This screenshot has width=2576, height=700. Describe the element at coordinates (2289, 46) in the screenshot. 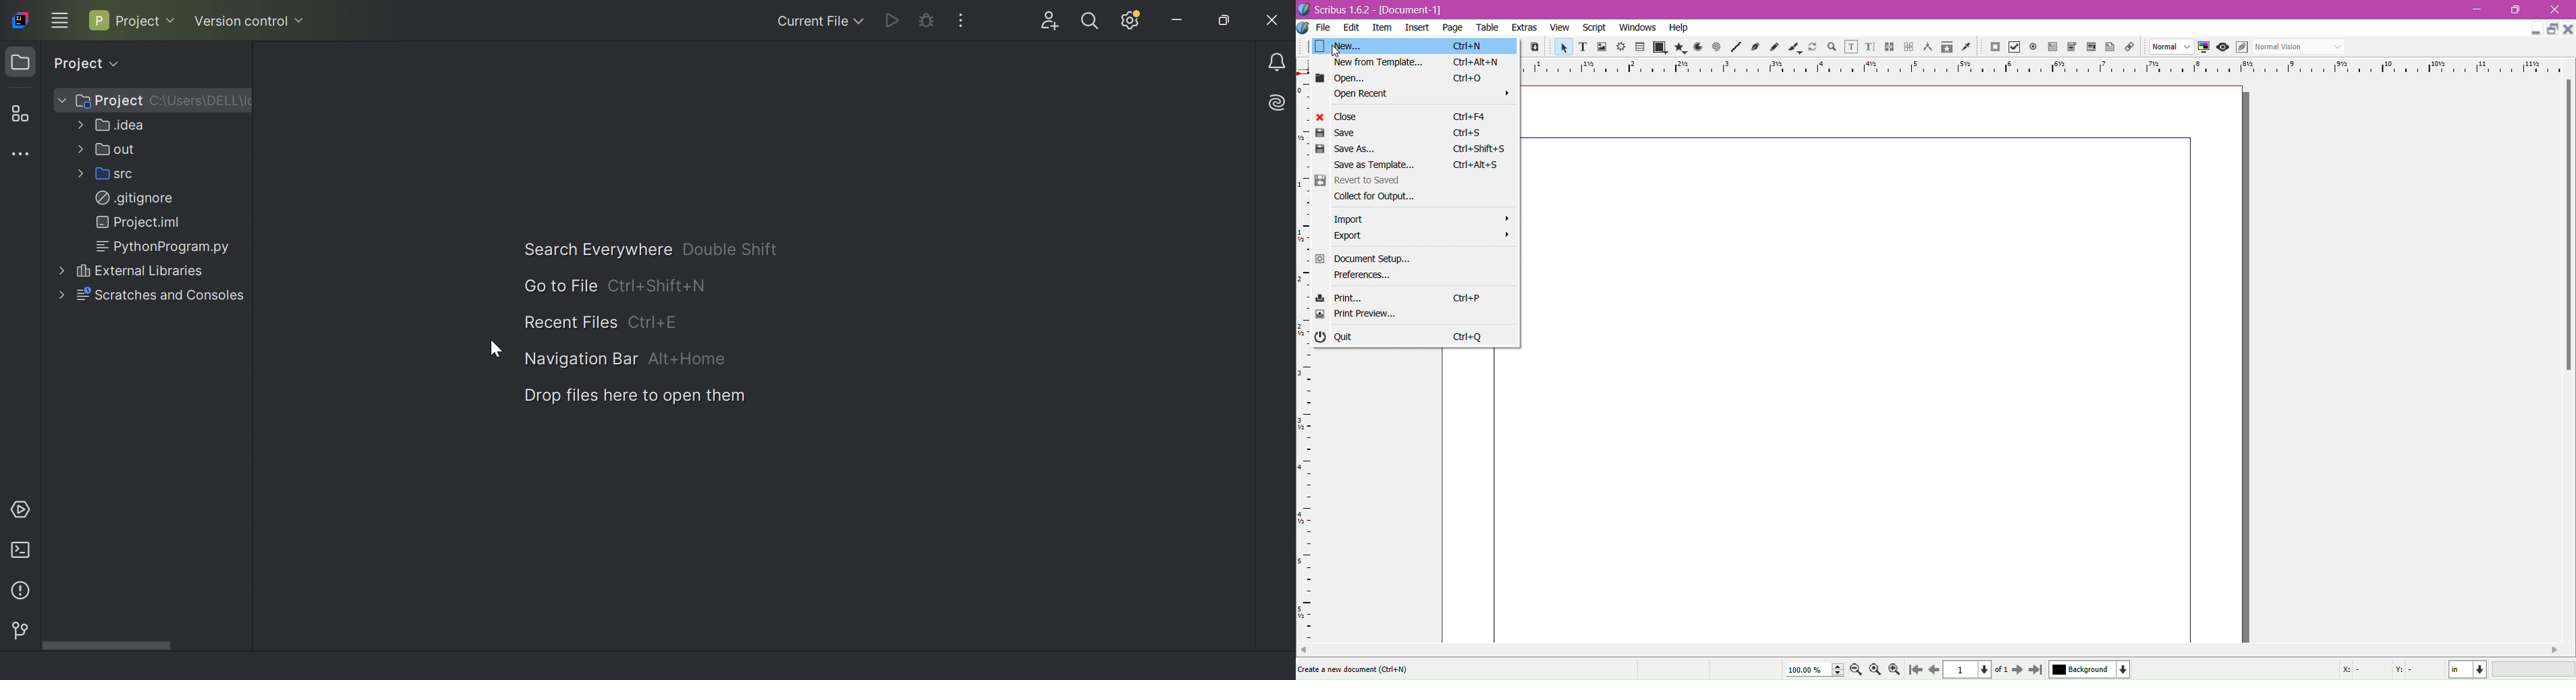

I see `normal` at that location.